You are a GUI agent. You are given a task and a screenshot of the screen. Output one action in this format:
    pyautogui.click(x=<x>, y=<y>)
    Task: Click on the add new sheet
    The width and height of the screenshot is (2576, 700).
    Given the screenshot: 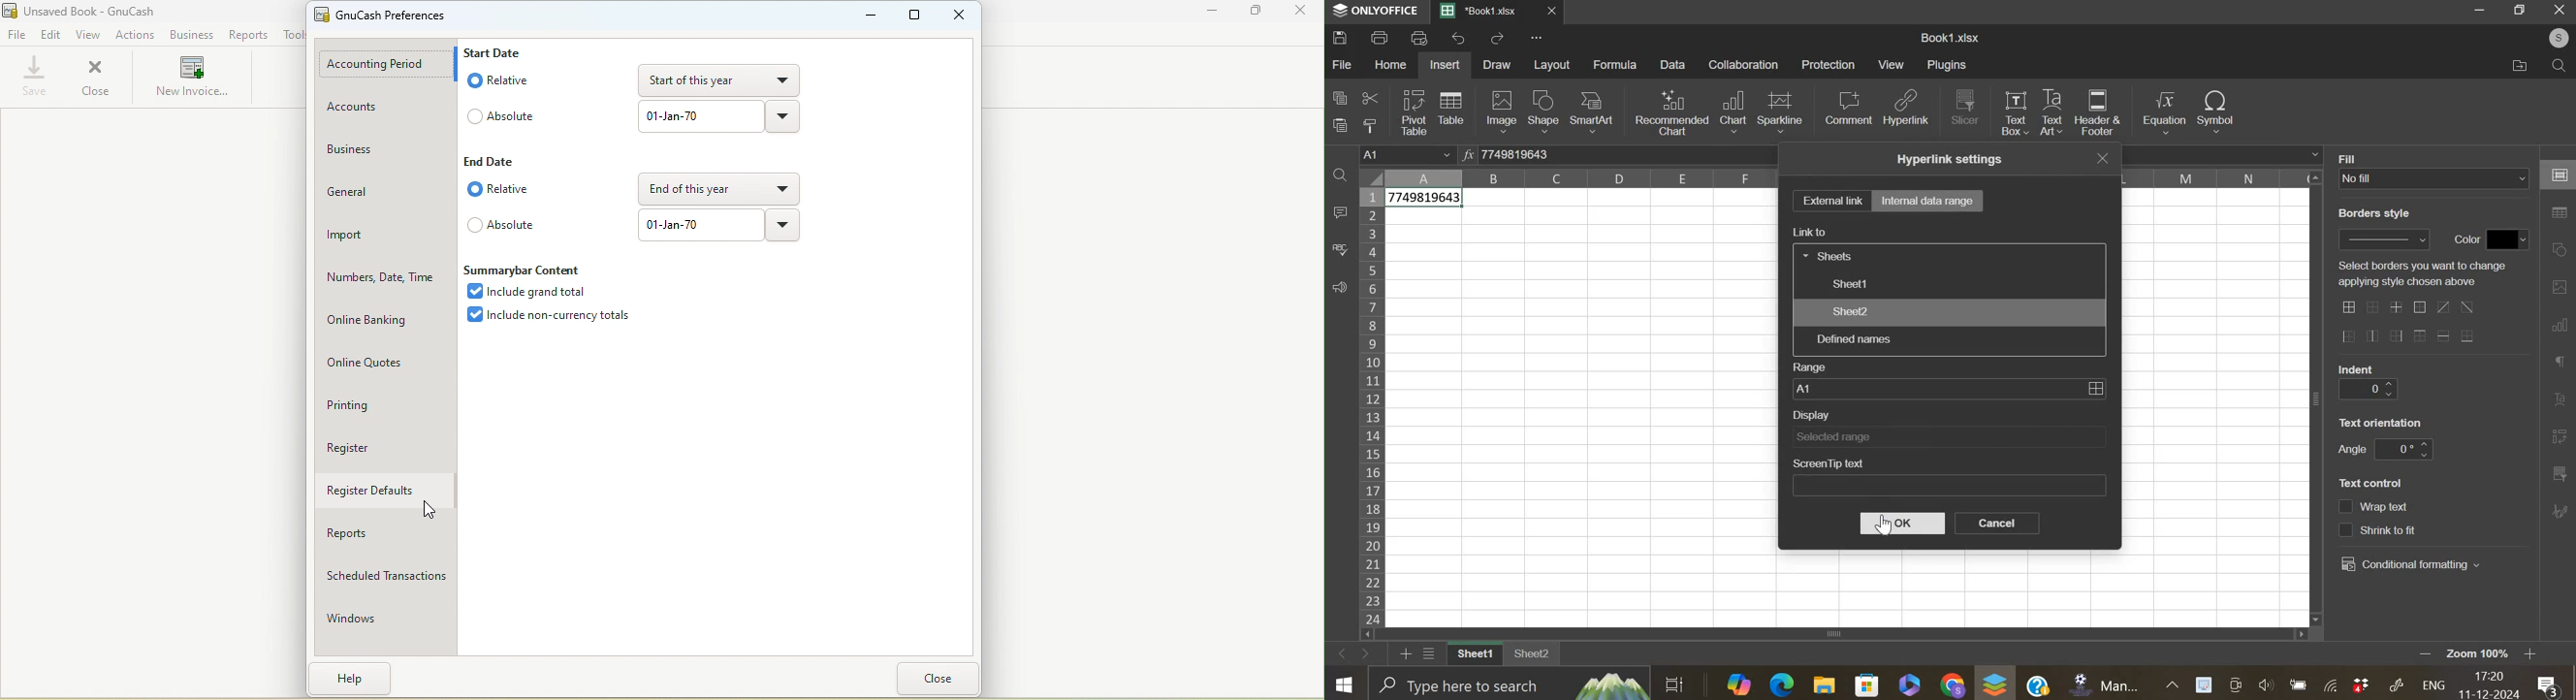 What is the action you would take?
    pyautogui.click(x=1404, y=652)
    